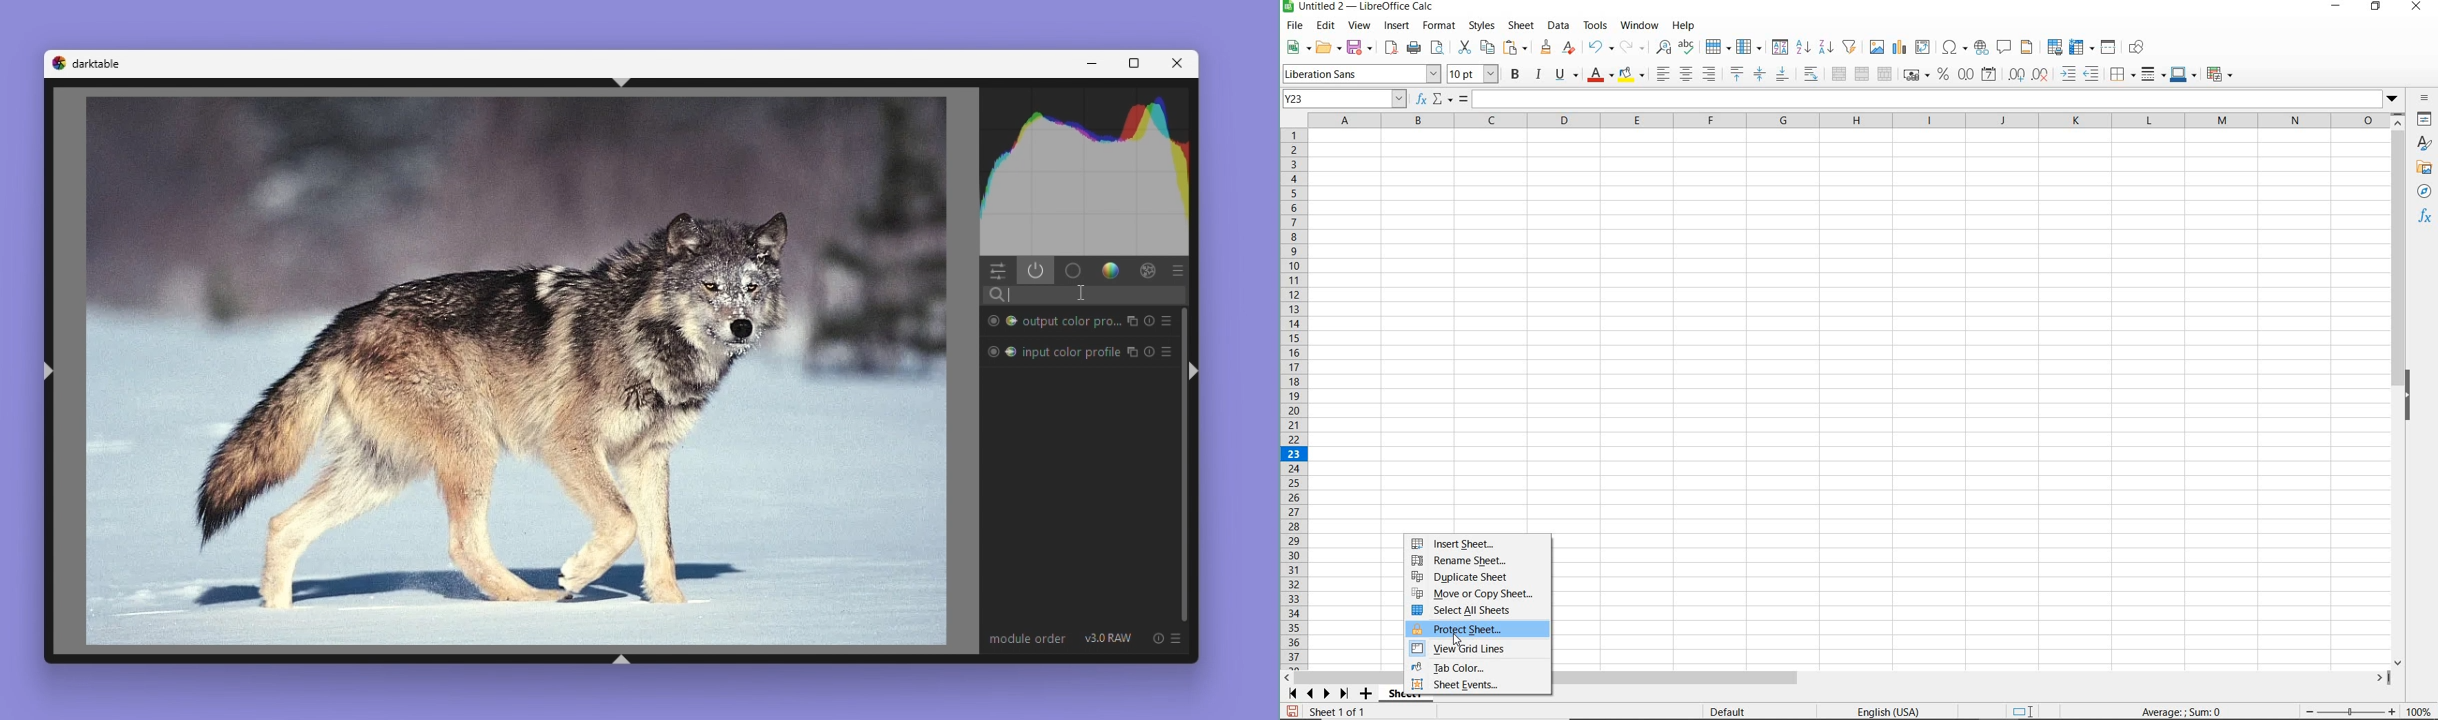 This screenshot has height=728, width=2464. Describe the element at coordinates (1132, 353) in the screenshot. I see `enable/diable module` at that location.